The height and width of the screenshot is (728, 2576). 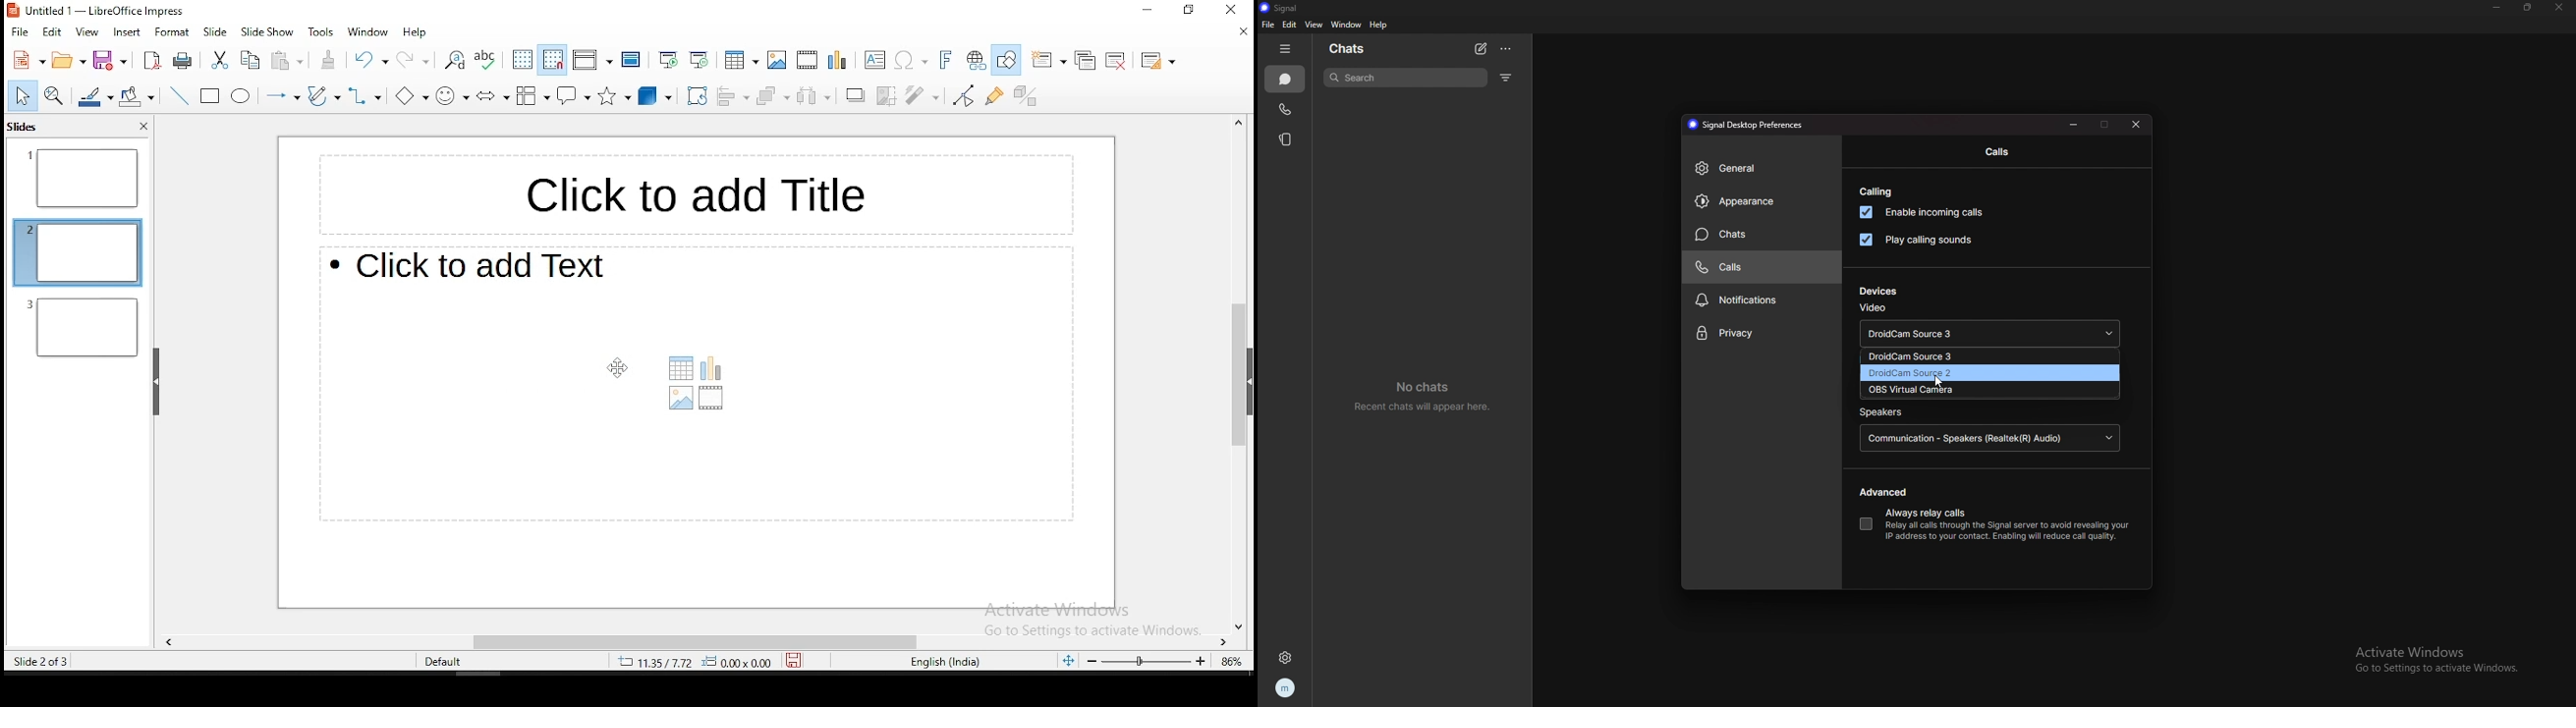 What do you see at coordinates (20, 95) in the screenshot?
I see `select tool` at bounding box center [20, 95].